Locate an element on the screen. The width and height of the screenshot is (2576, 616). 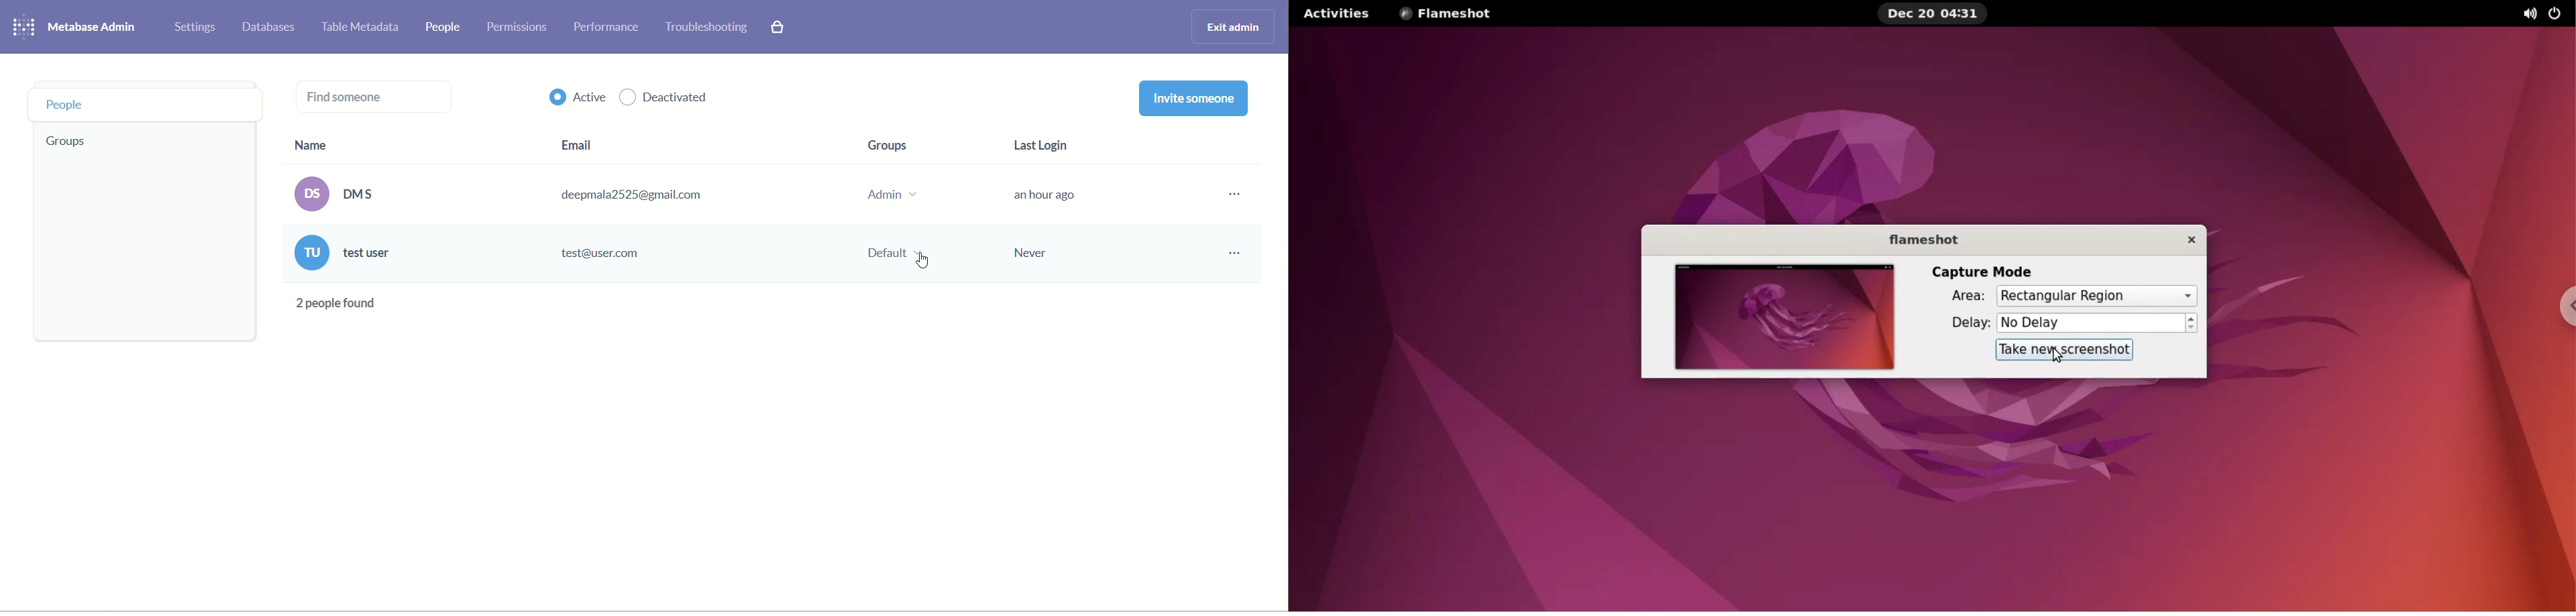
delay input is located at coordinates (2094, 324).